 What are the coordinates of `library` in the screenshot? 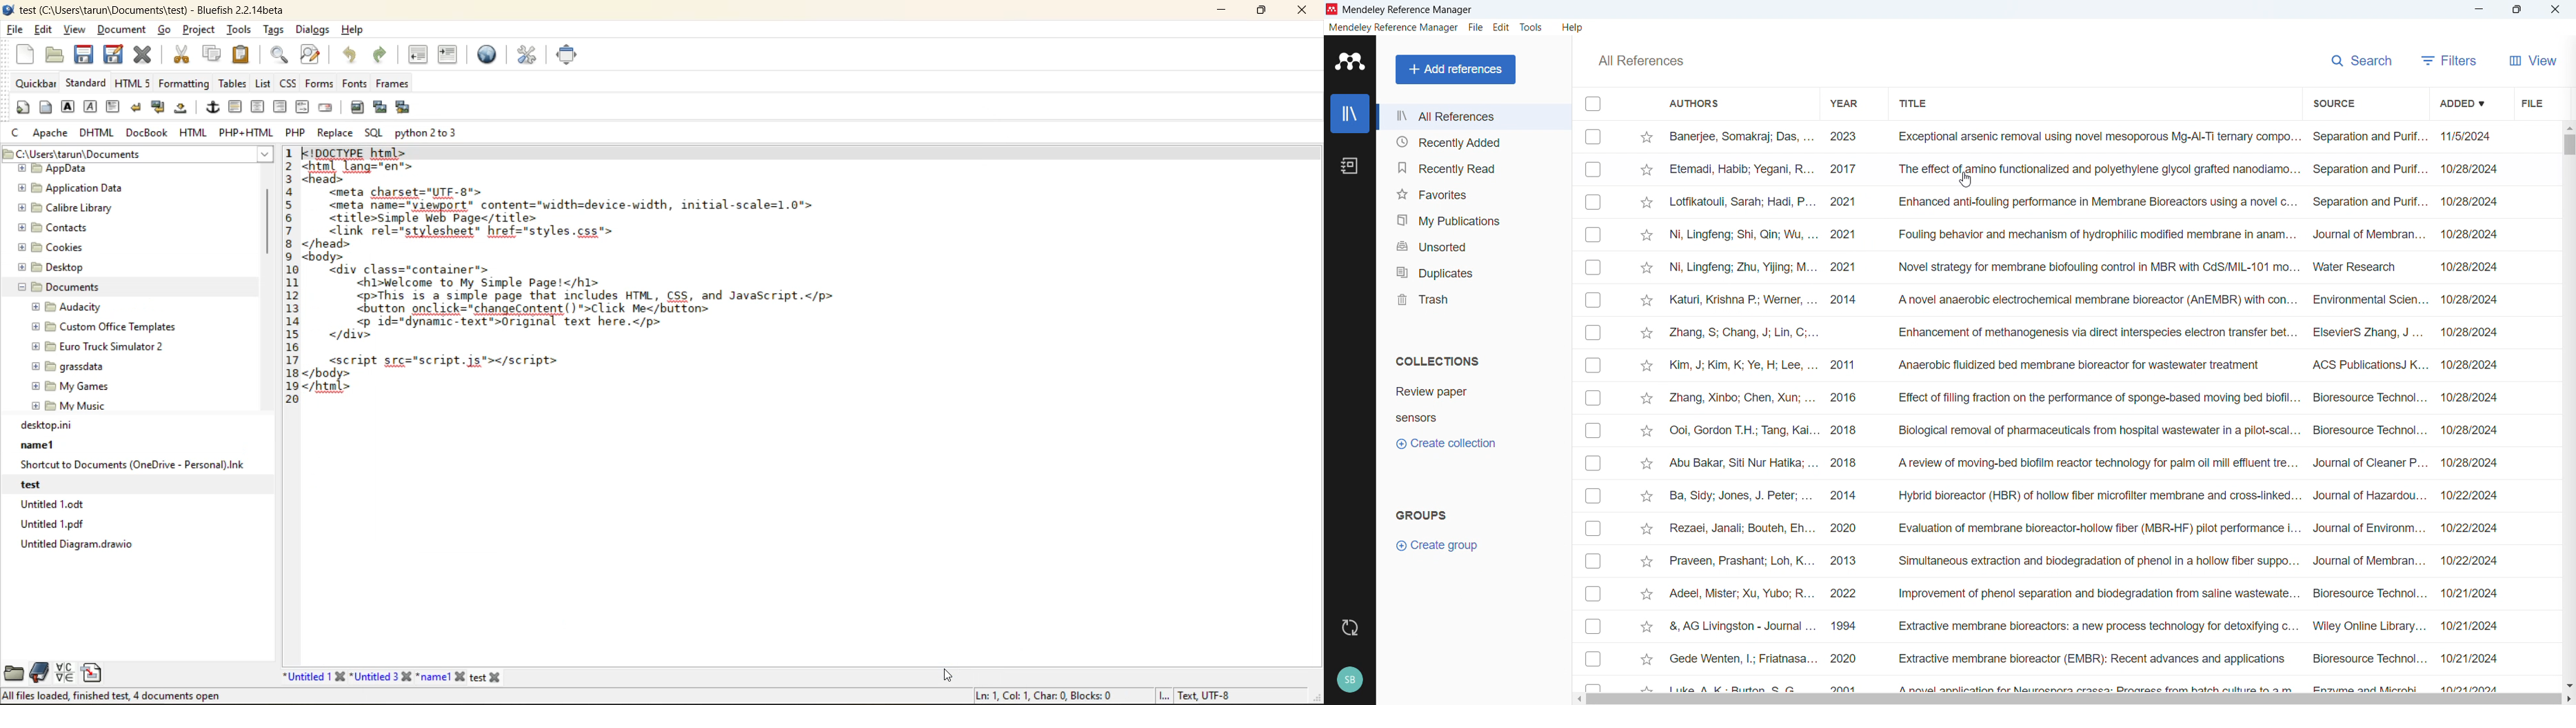 It's located at (1350, 114).